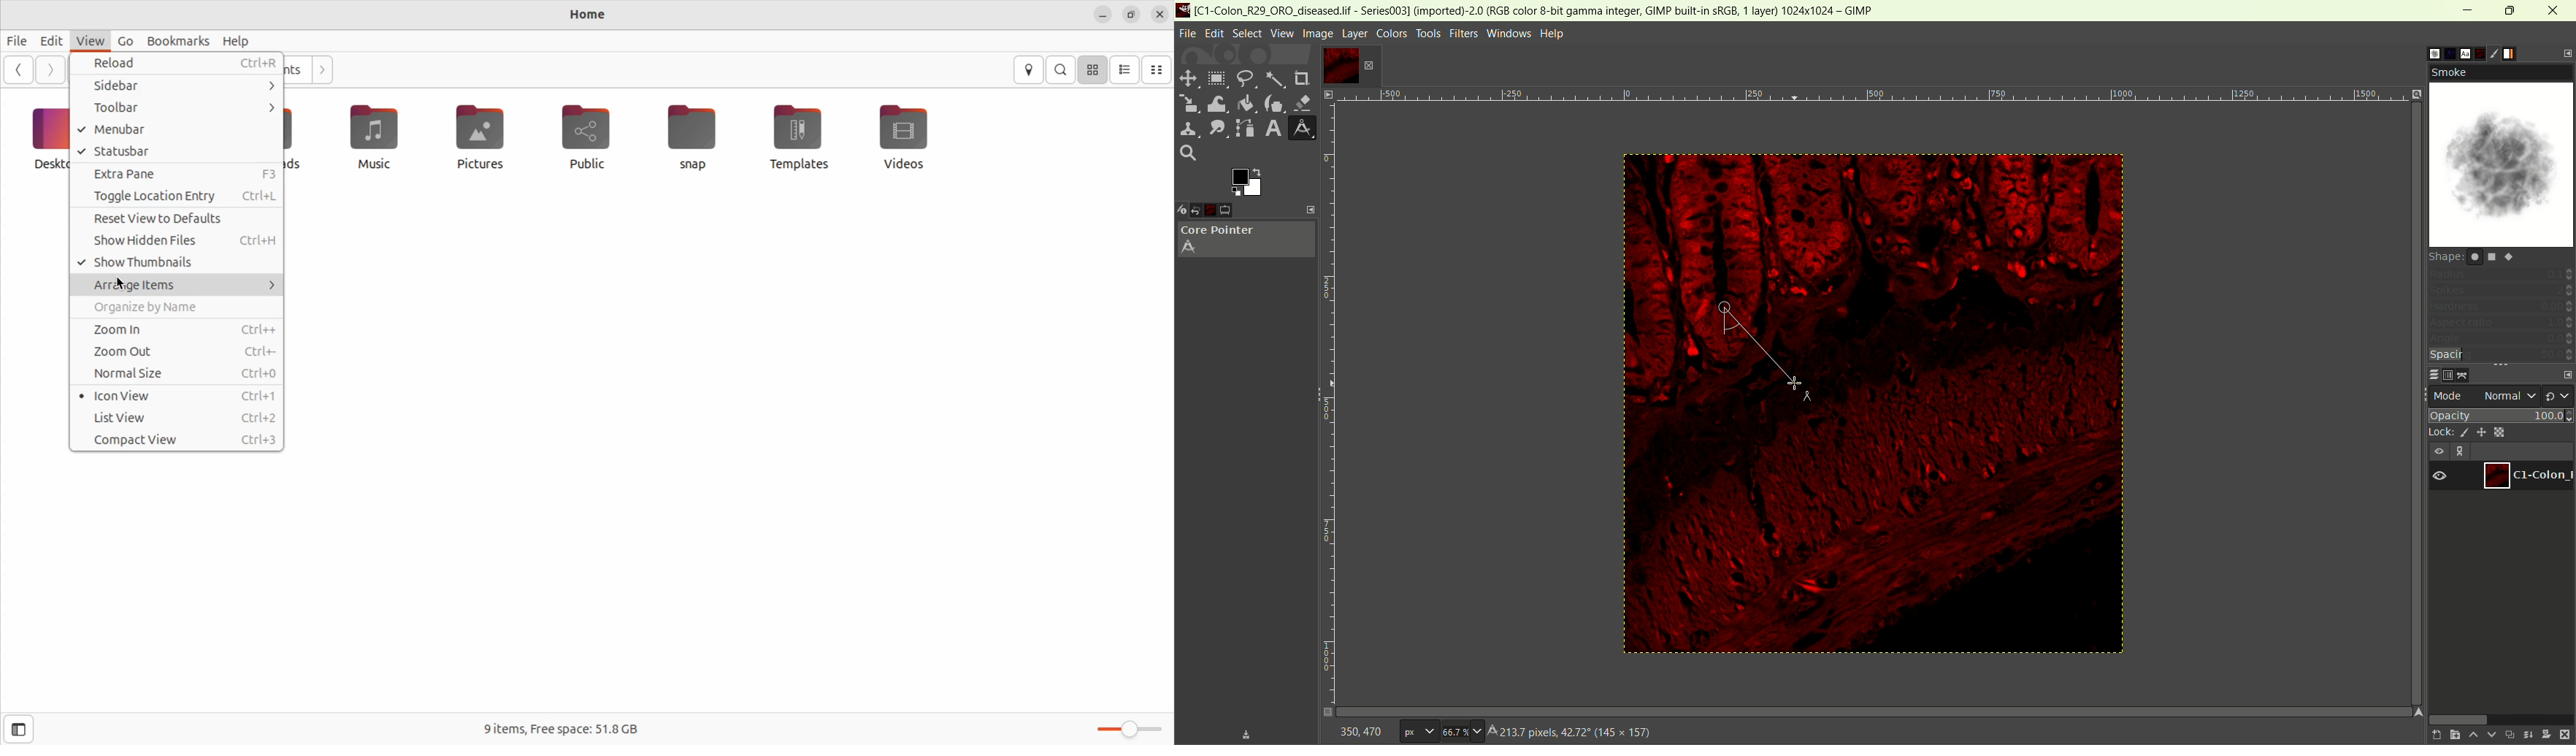 The height and width of the screenshot is (756, 2576). I want to click on configure this tab, so click(2565, 54).